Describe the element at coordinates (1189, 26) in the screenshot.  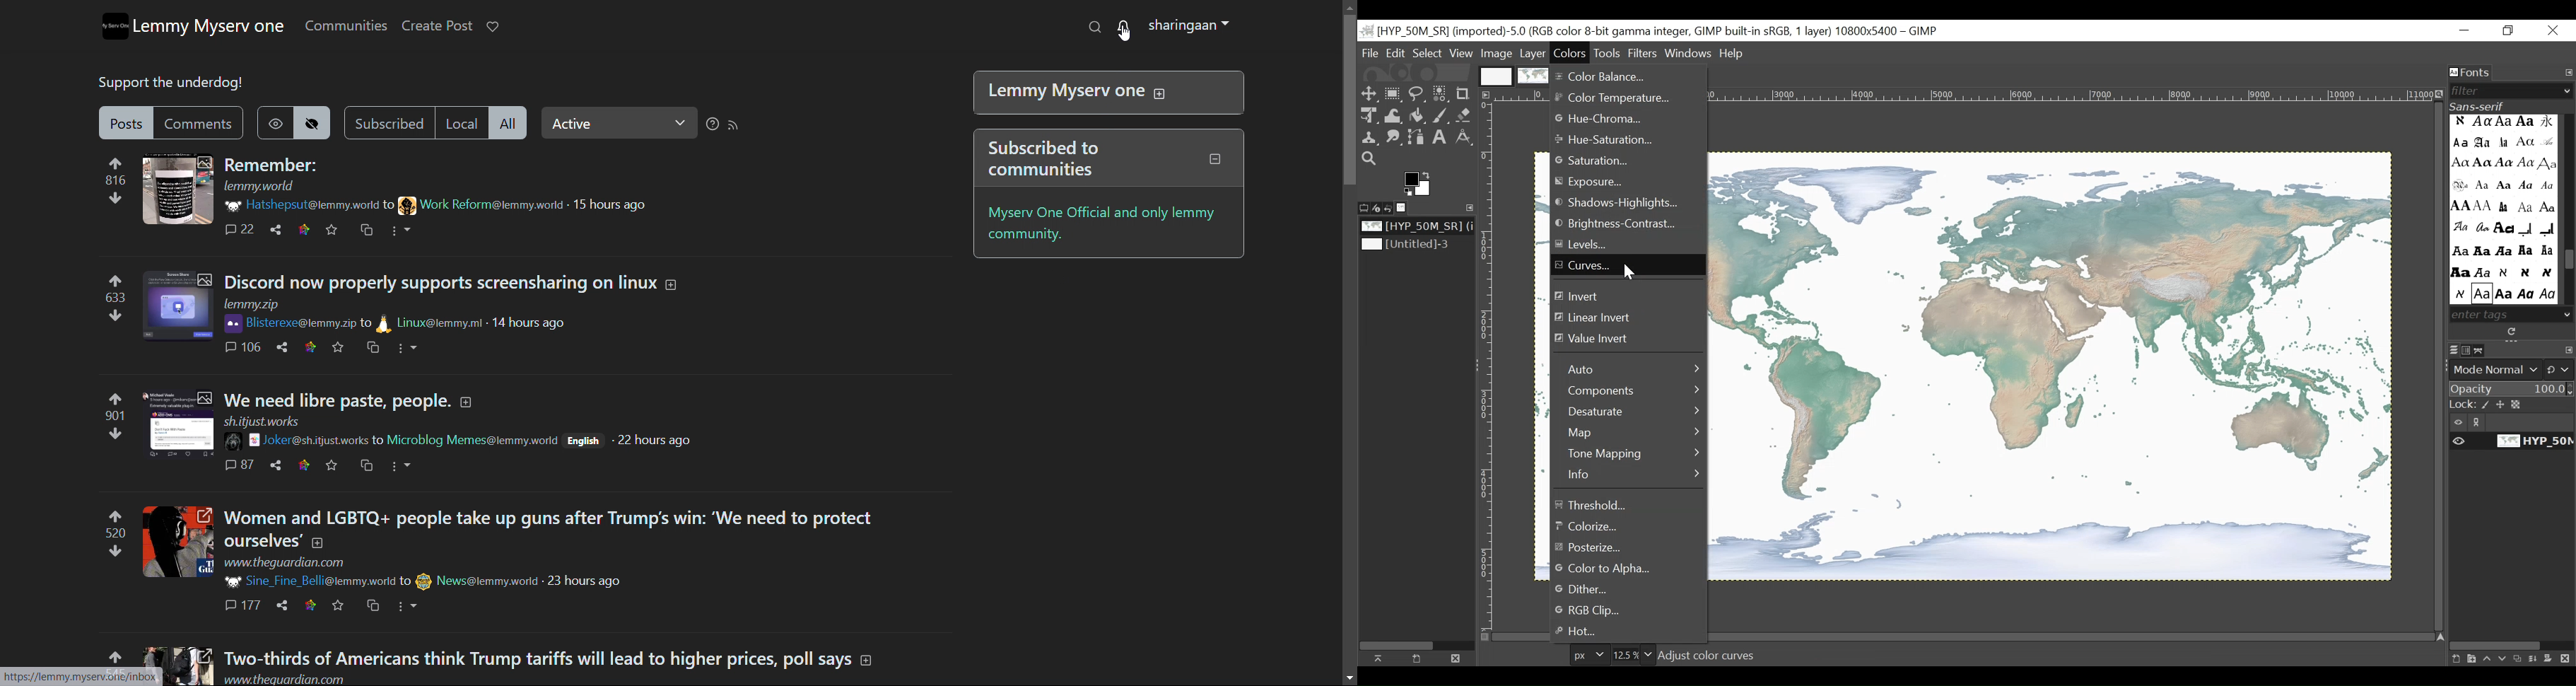
I see `sharingaan(profile)` at that location.